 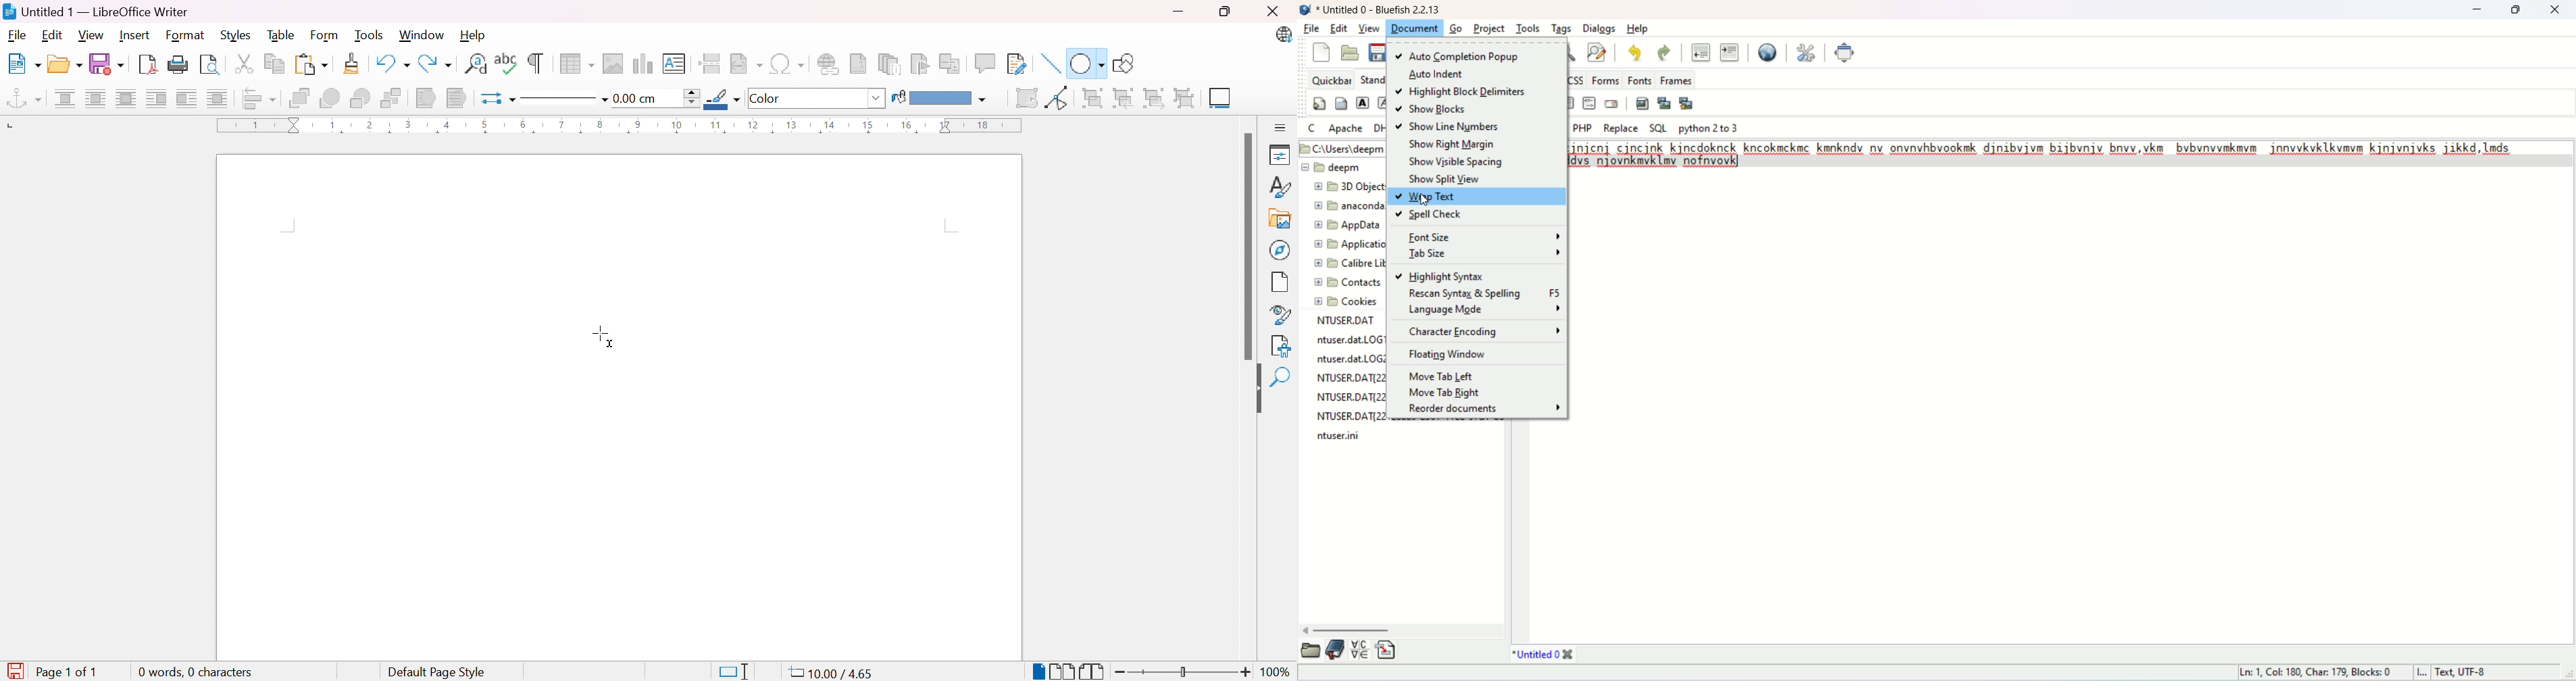 What do you see at coordinates (1420, 198) in the screenshot?
I see `Cursor on Wrap Text` at bounding box center [1420, 198].